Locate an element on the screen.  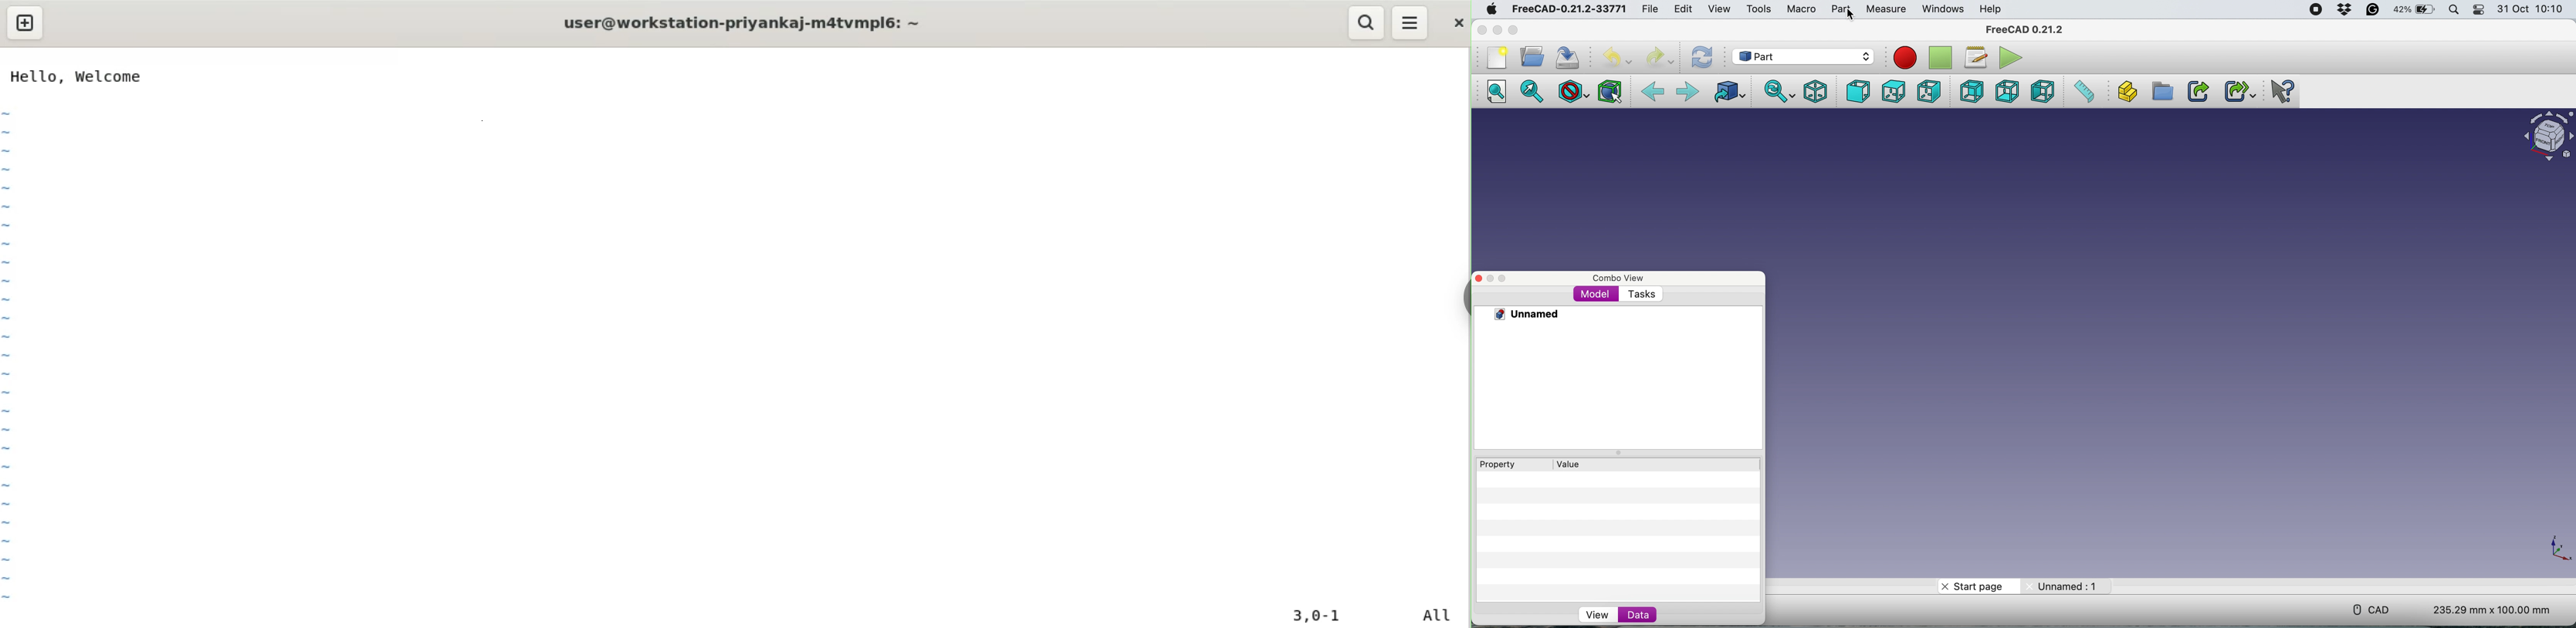
Macro is located at coordinates (1804, 8).